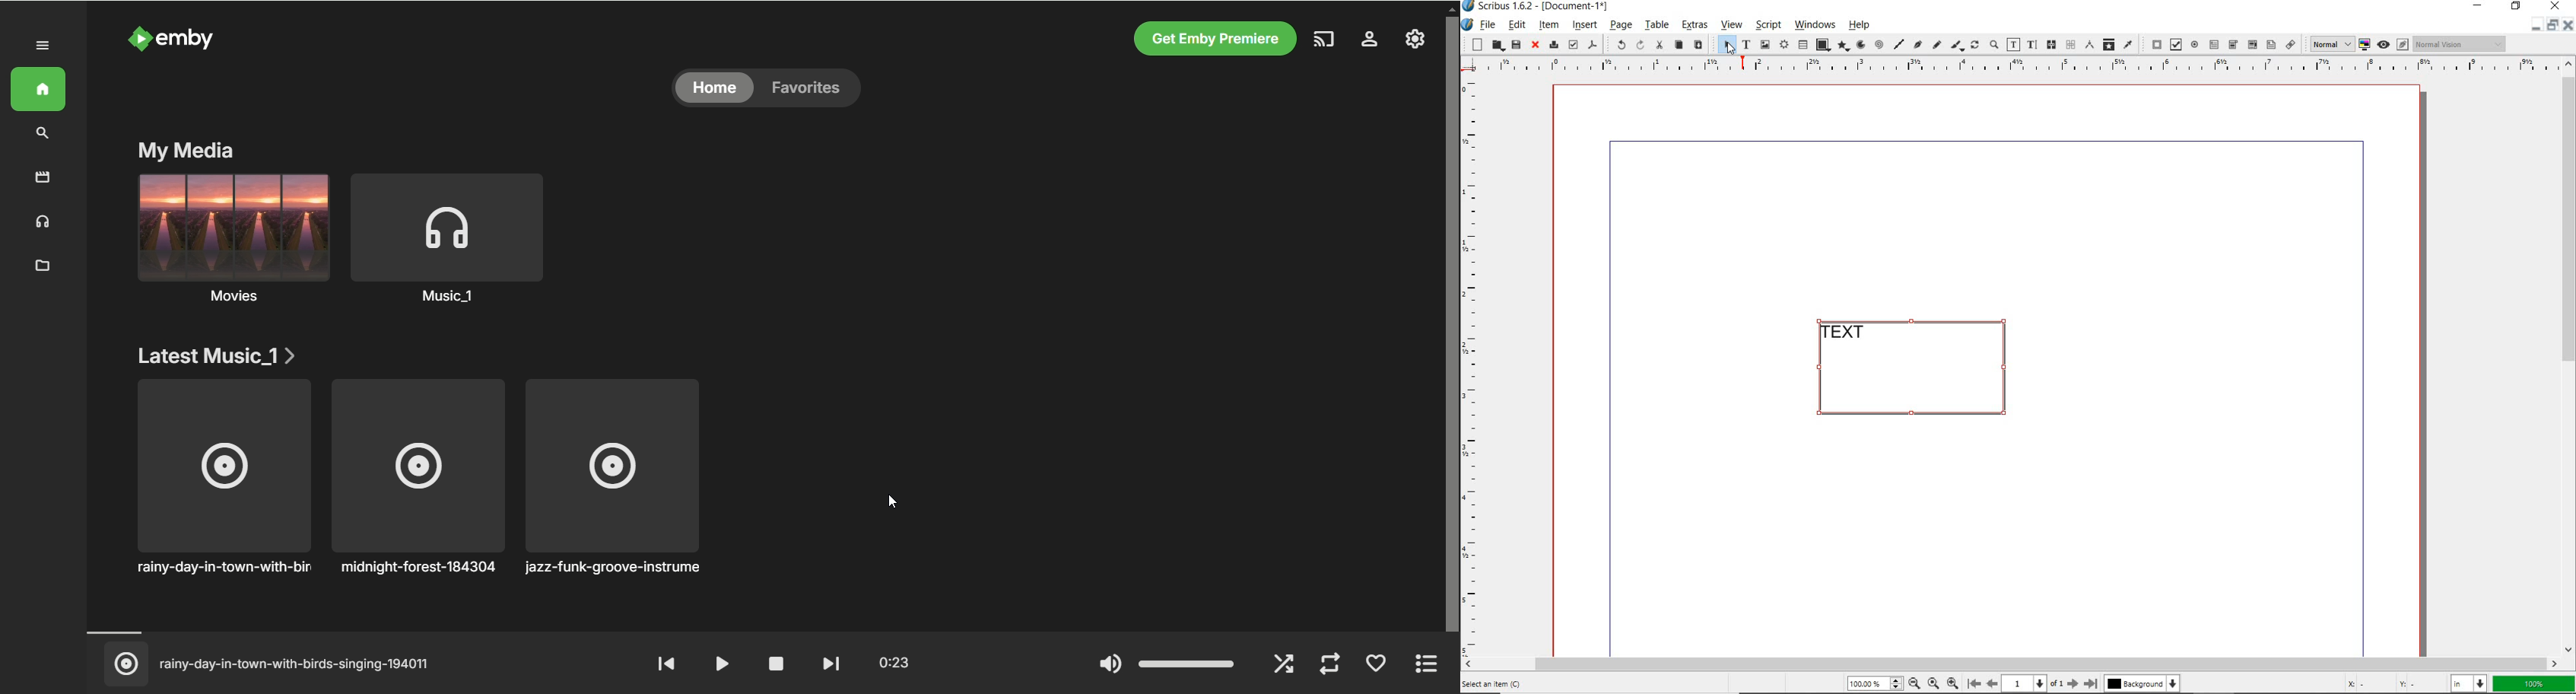 This screenshot has height=700, width=2576. Describe the element at coordinates (2384, 45) in the screenshot. I see `preview mode` at that location.